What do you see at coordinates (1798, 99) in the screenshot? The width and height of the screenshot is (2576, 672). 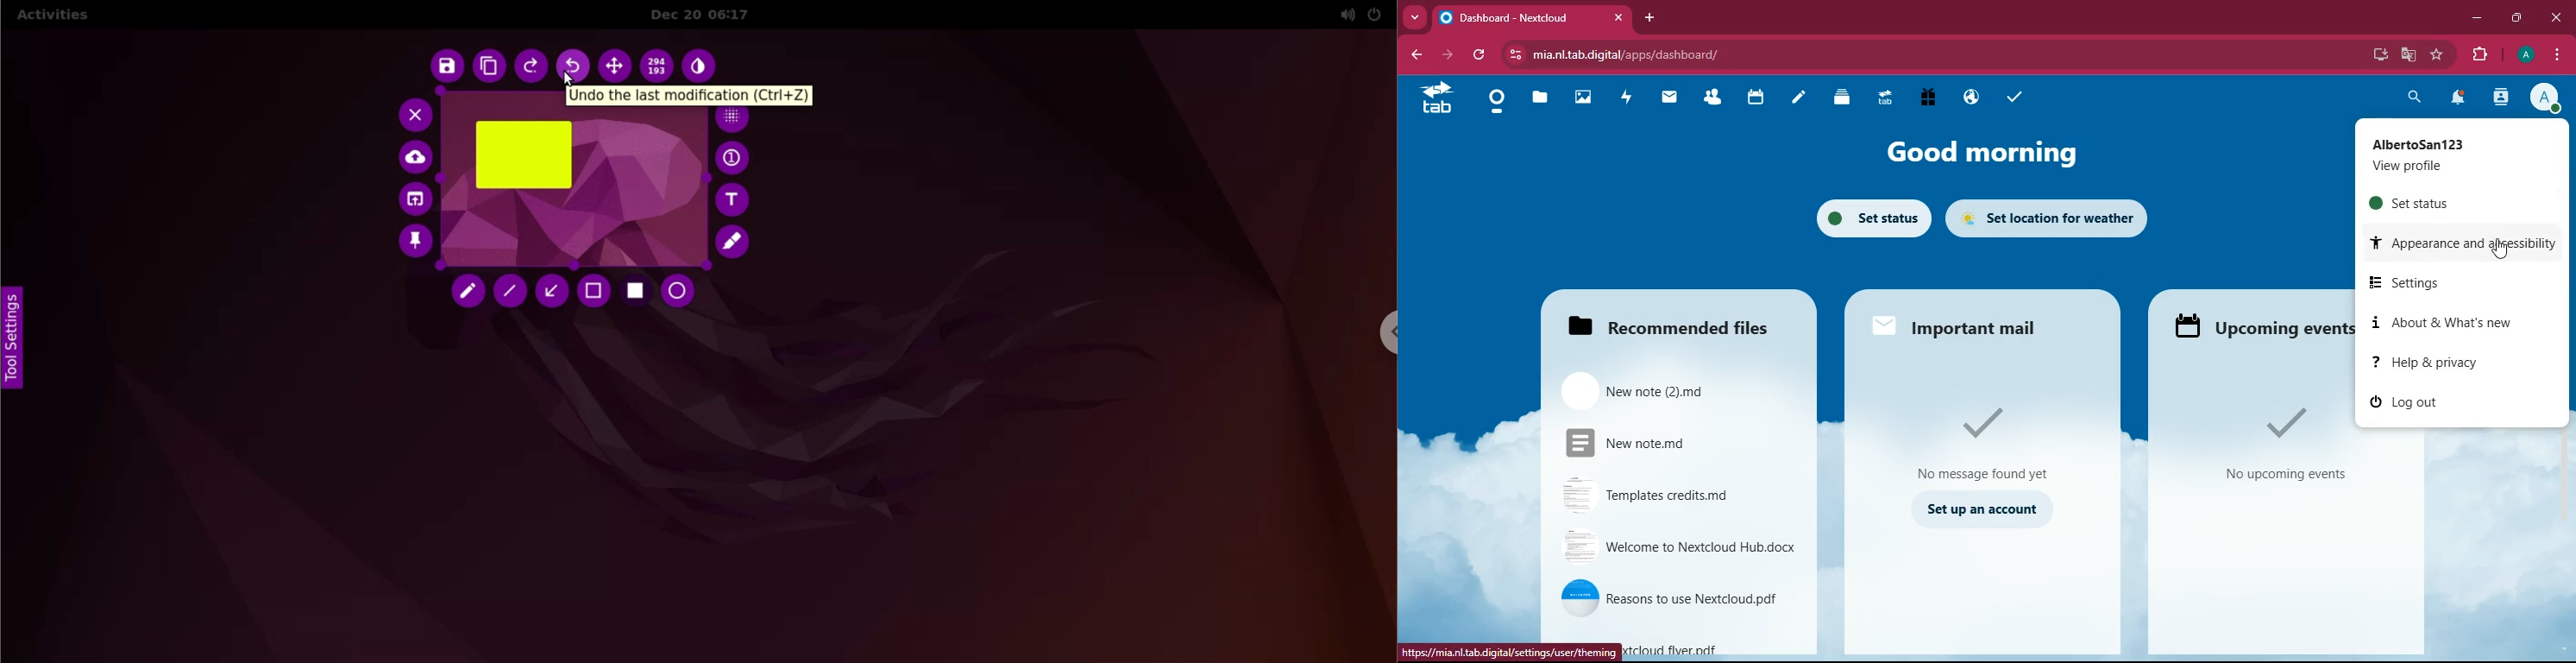 I see `notes` at bounding box center [1798, 99].